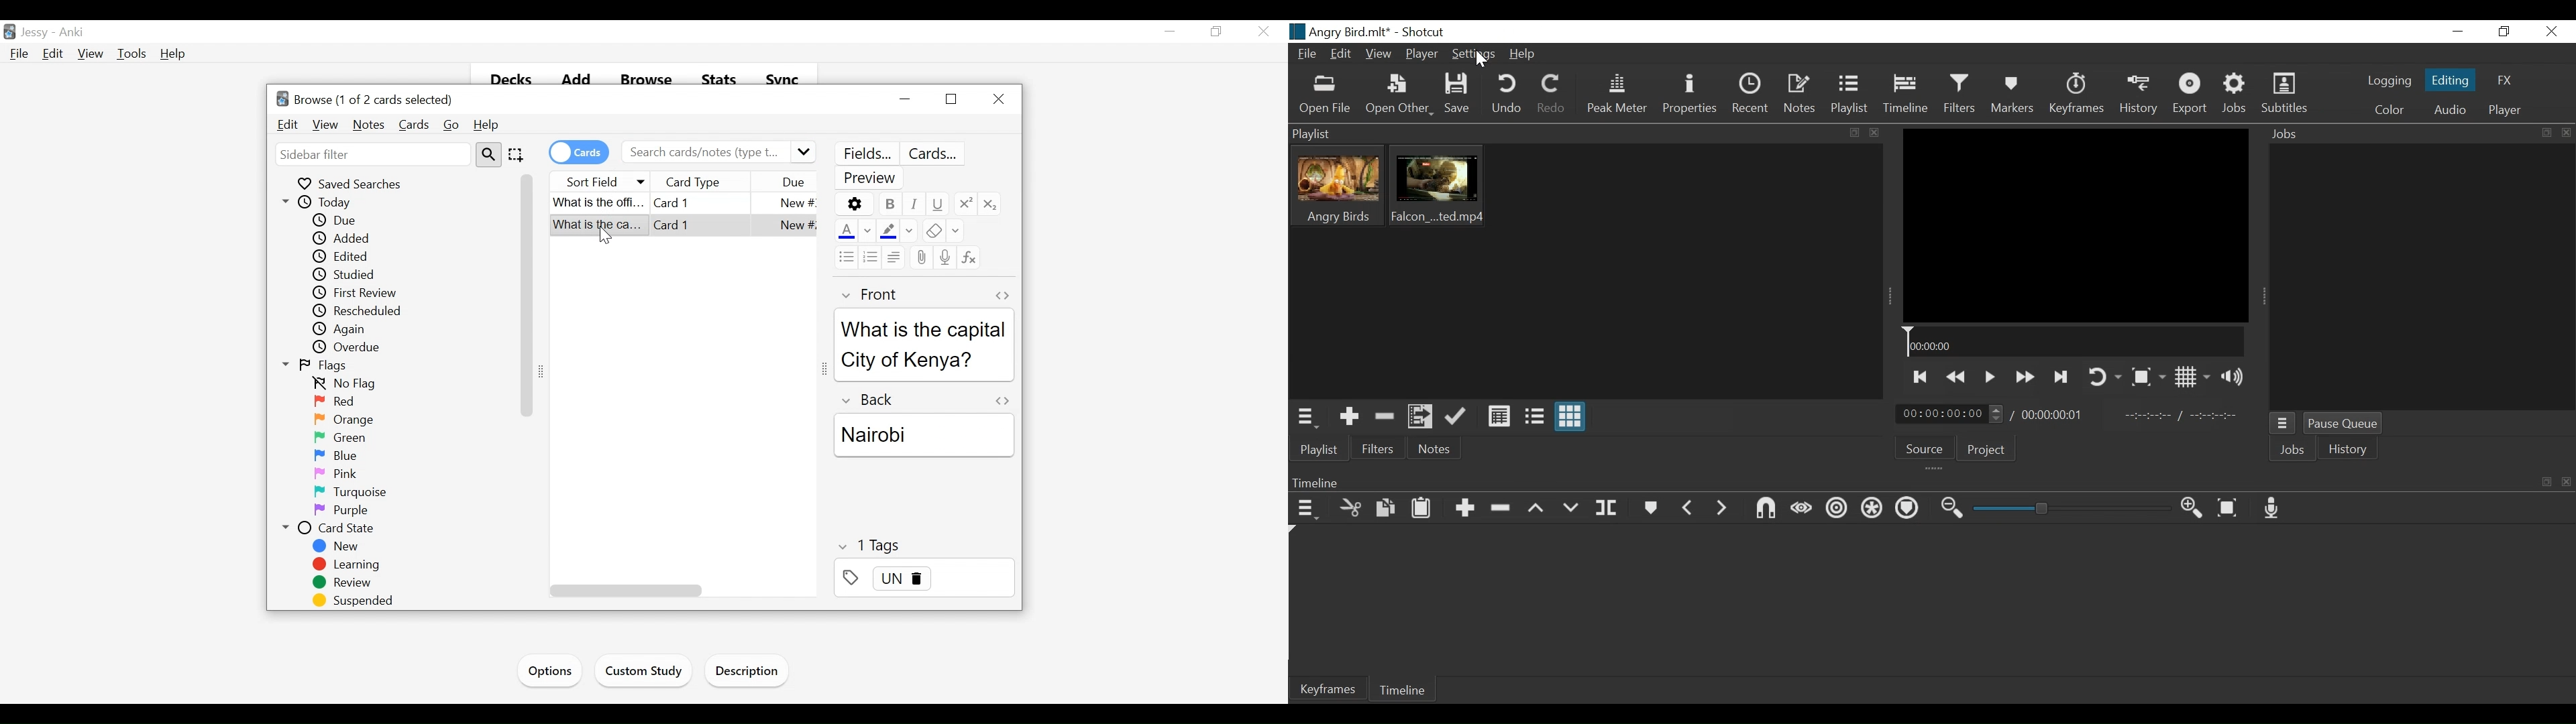  What do you see at coordinates (1382, 415) in the screenshot?
I see `Remove cut` at bounding box center [1382, 415].